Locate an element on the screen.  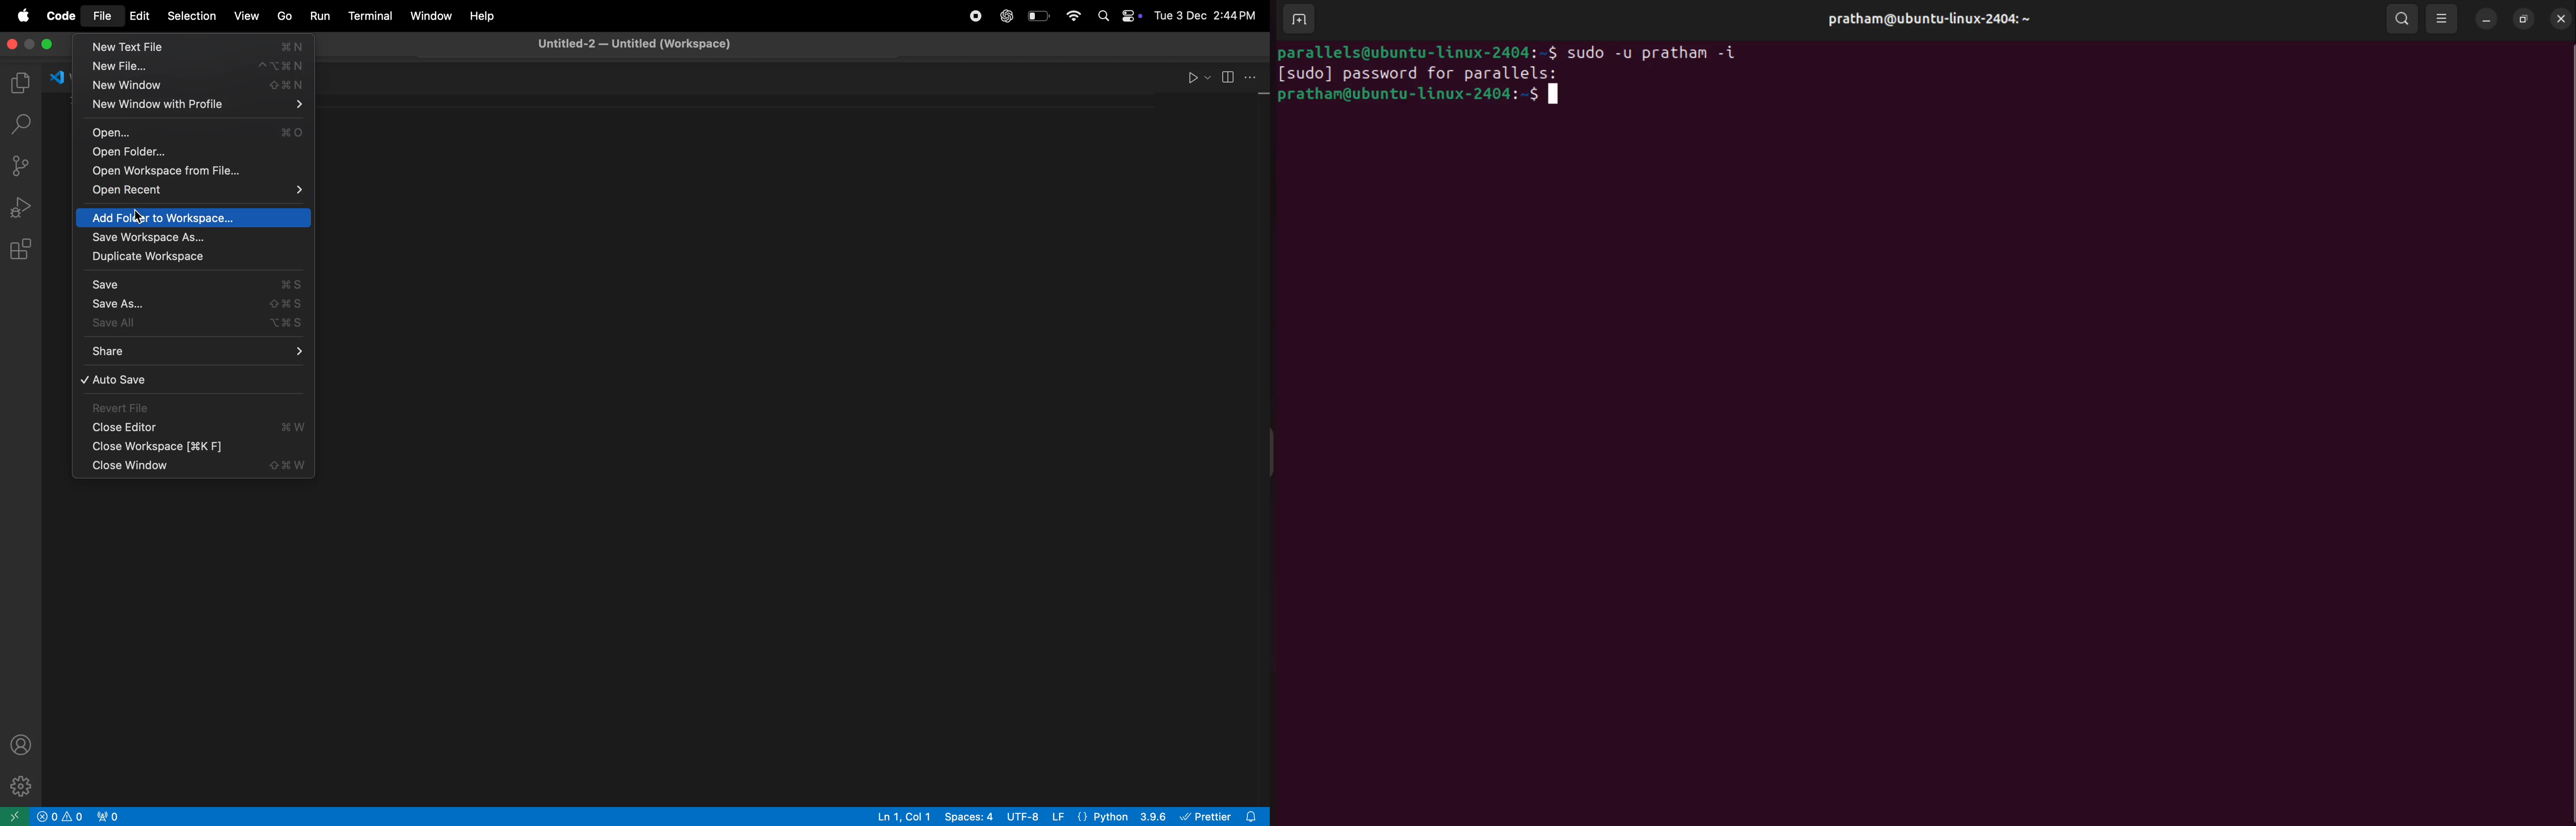
record is located at coordinates (974, 16).